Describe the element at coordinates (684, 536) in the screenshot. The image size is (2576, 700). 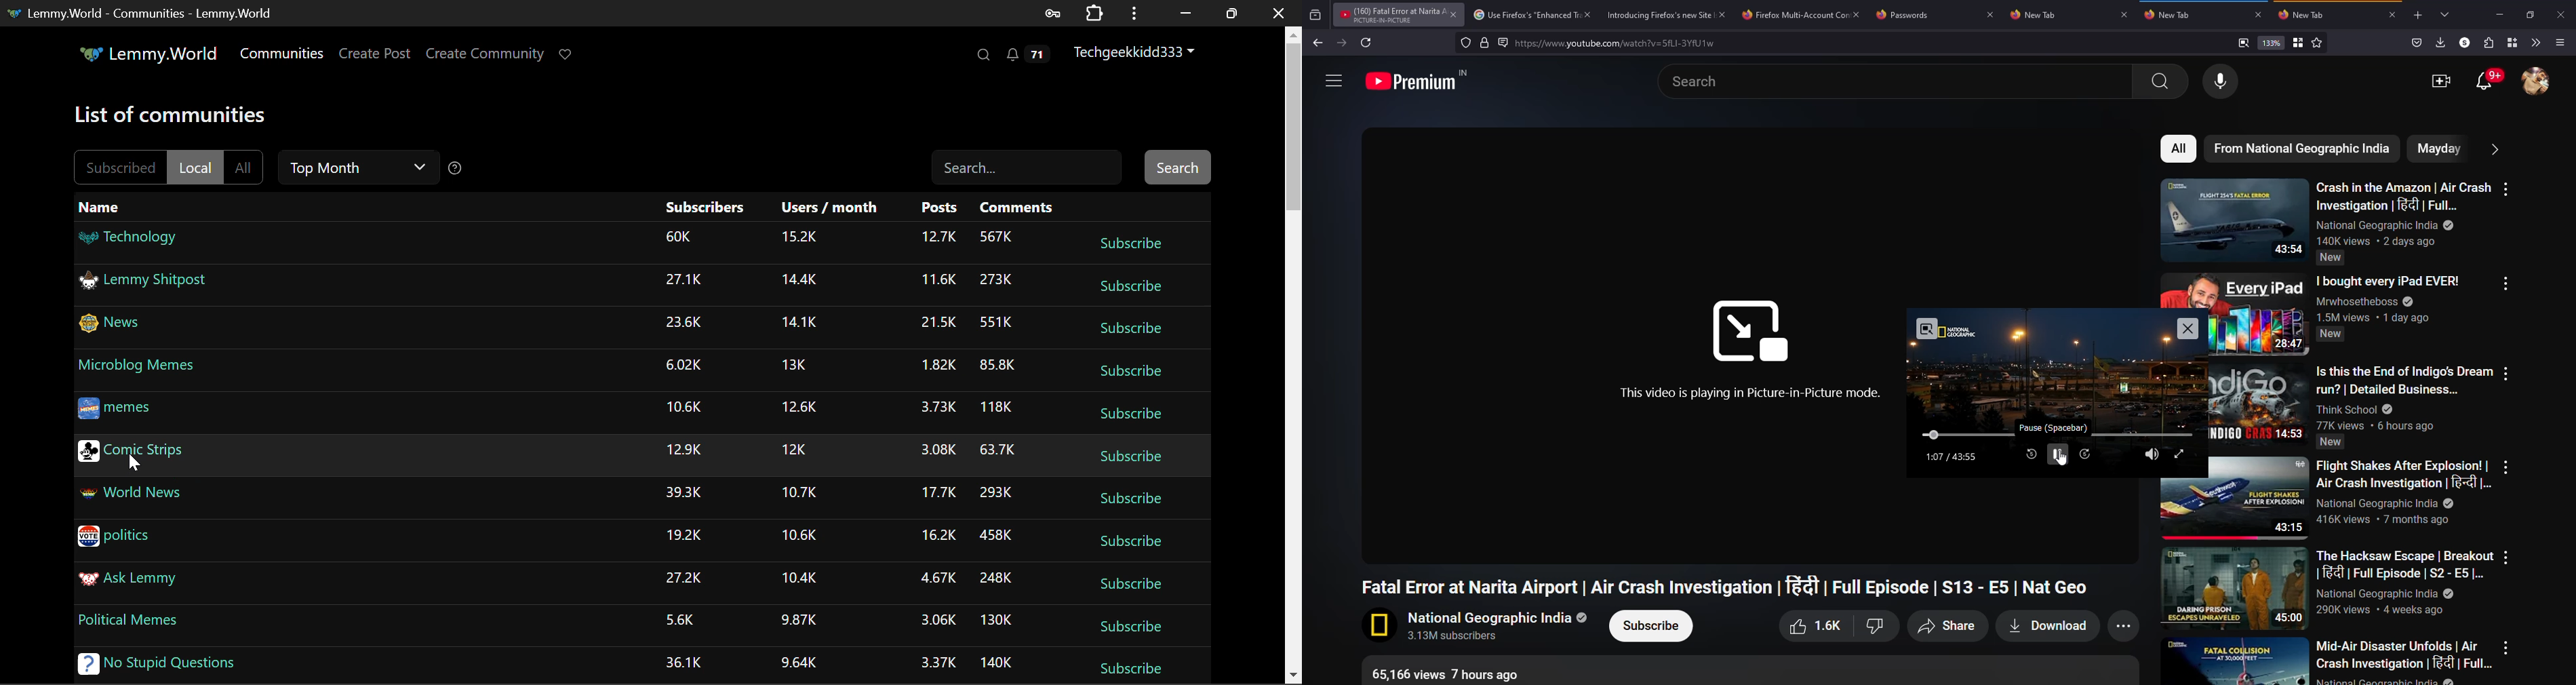
I see `19.2K` at that location.